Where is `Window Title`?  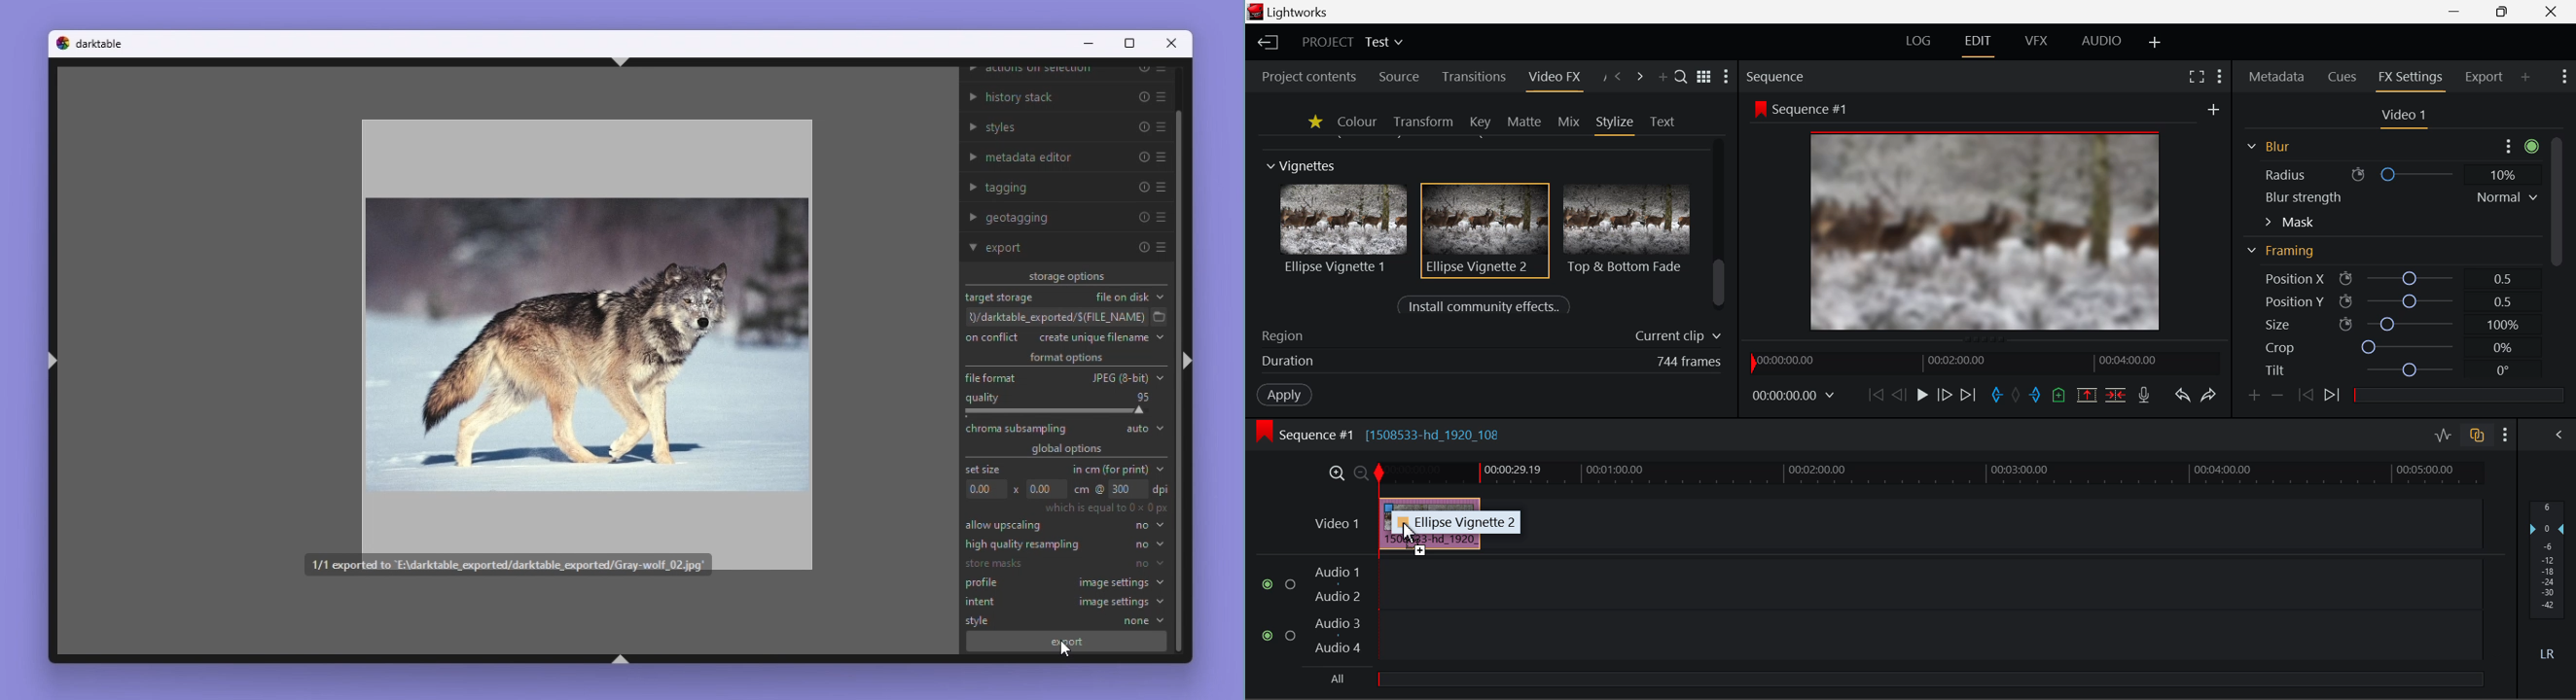 Window Title is located at coordinates (1292, 12).